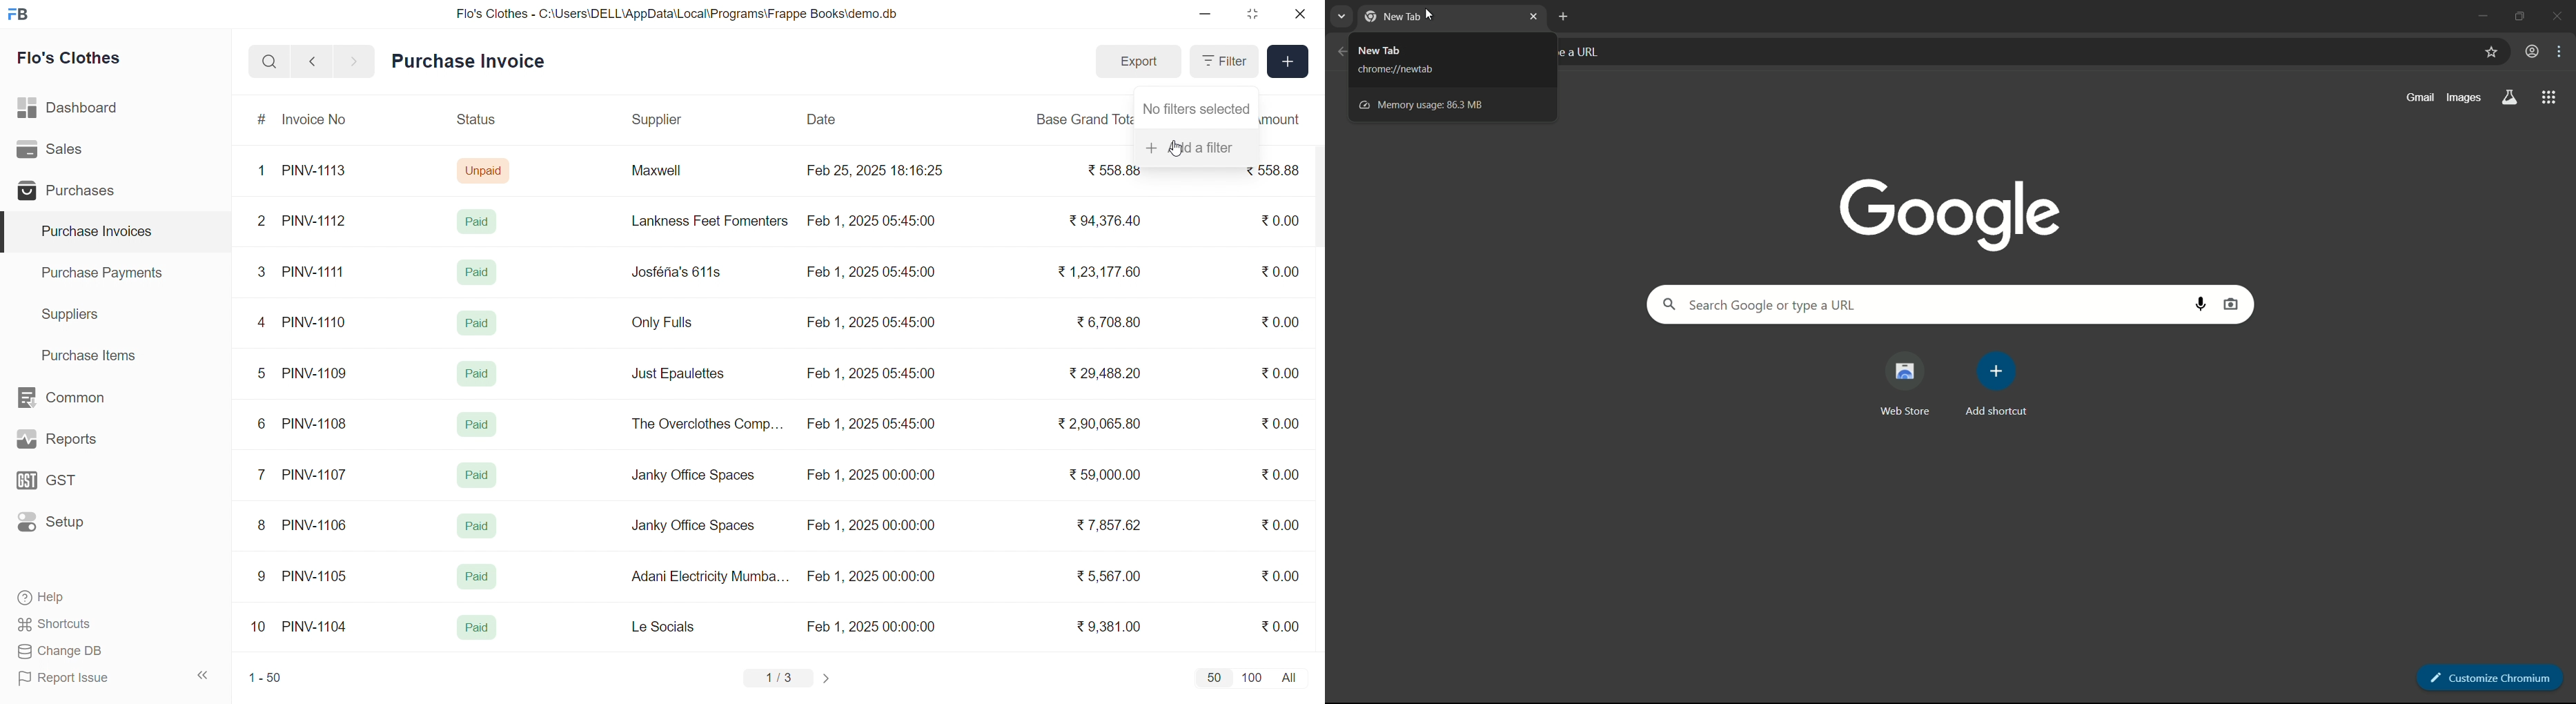  Describe the element at coordinates (73, 314) in the screenshot. I see `Suppliers` at that location.